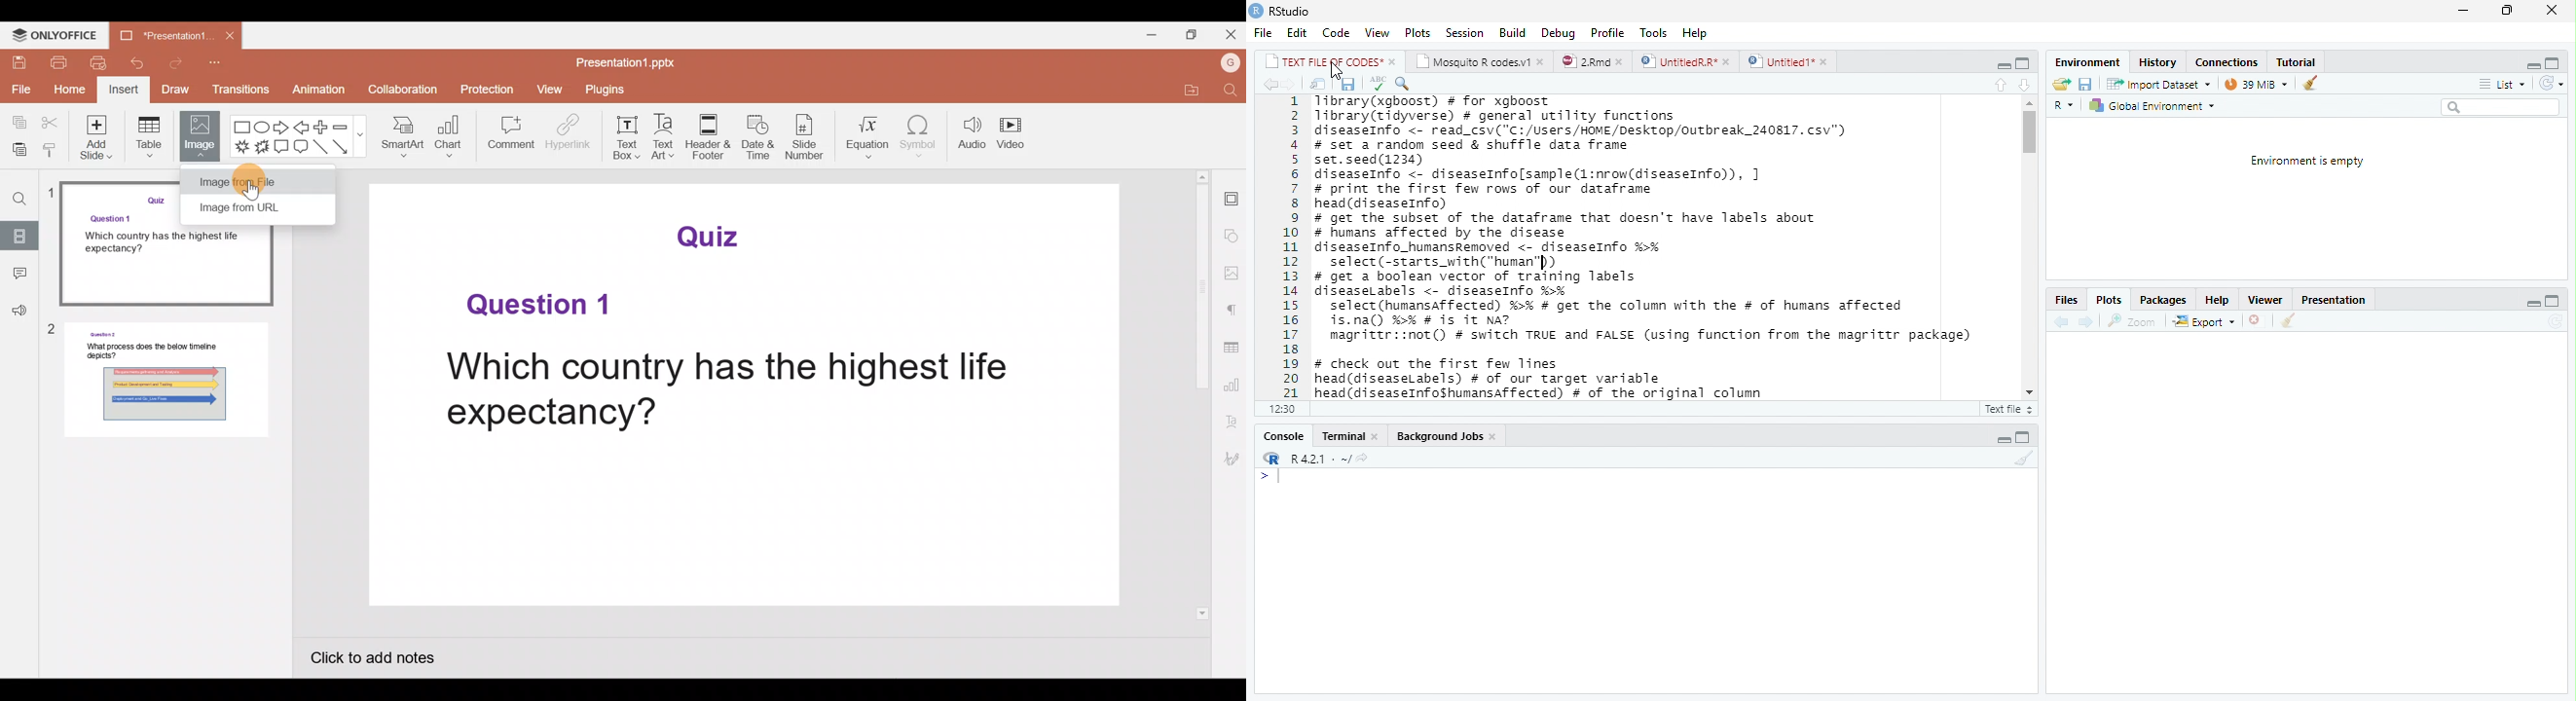 This screenshot has width=2576, height=728. What do you see at coordinates (51, 146) in the screenshot?
I see `Copy style` at bounding box center [51, 146].